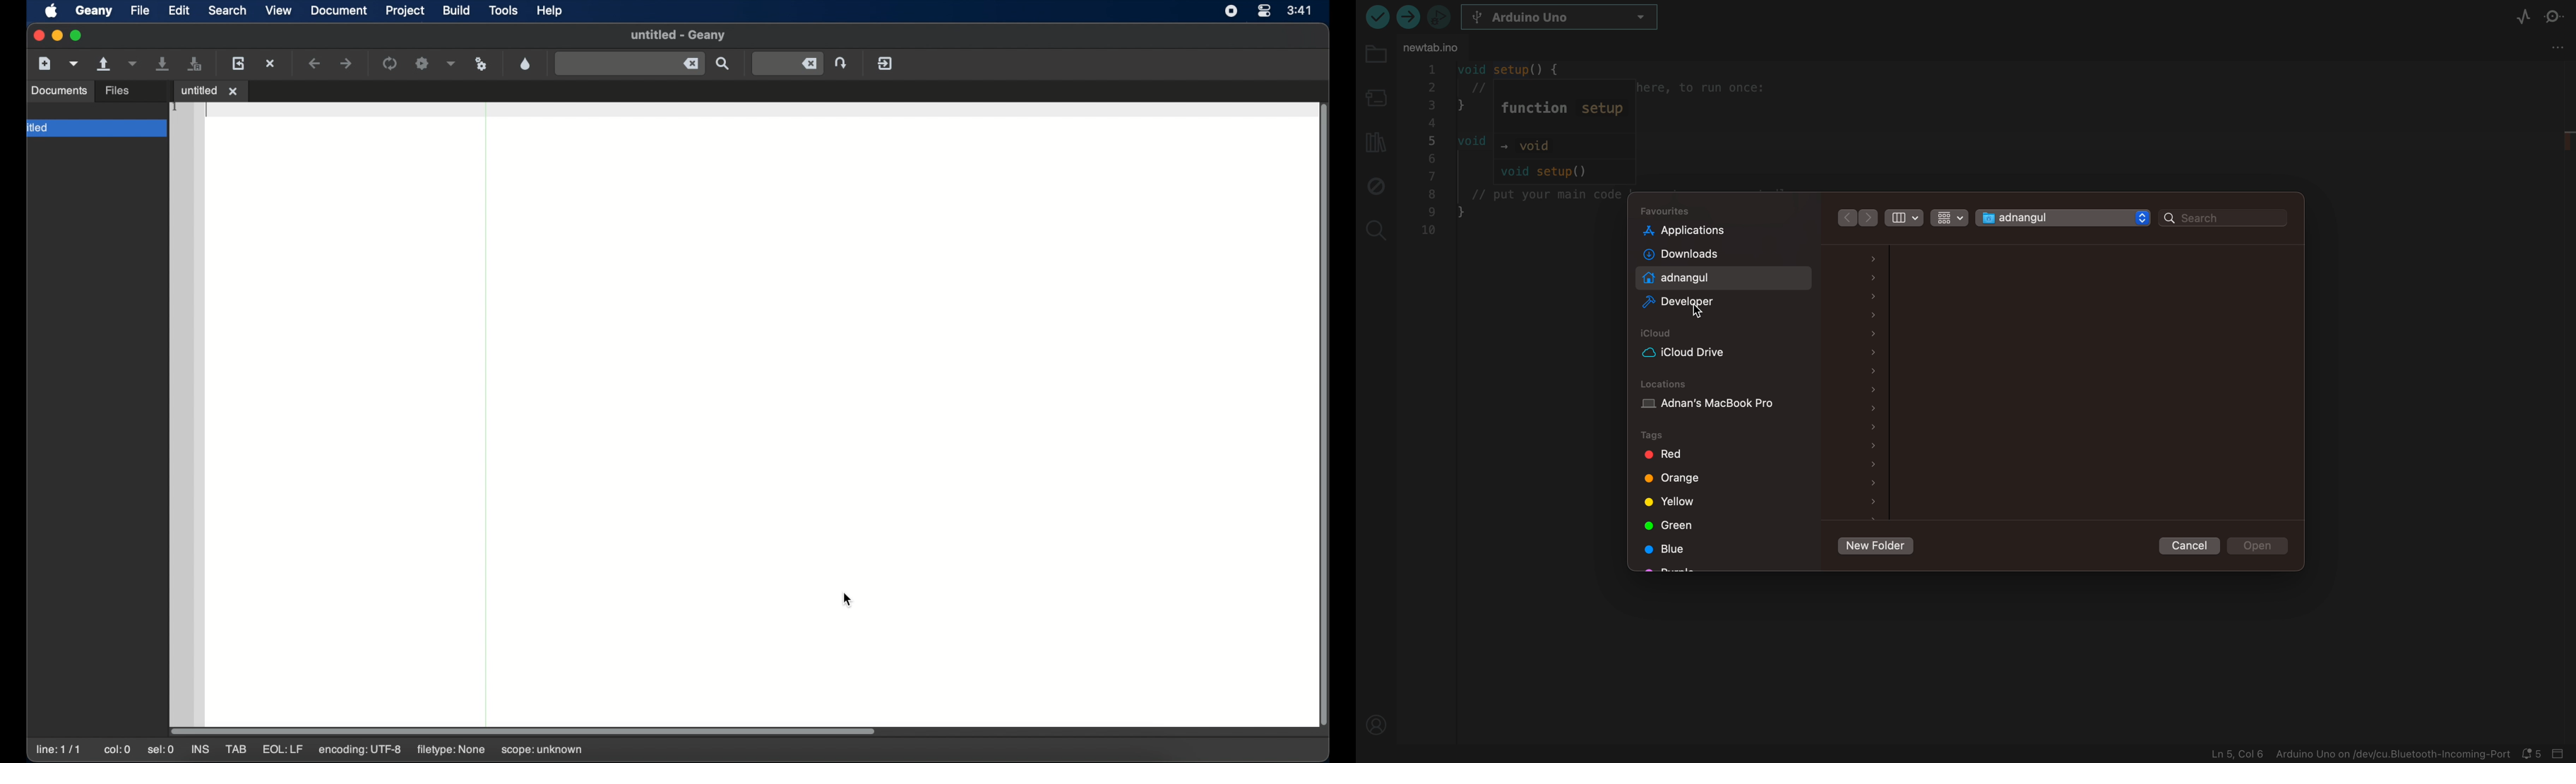 The image size is (2576, 784). I want to click on close, so click(37, 36).